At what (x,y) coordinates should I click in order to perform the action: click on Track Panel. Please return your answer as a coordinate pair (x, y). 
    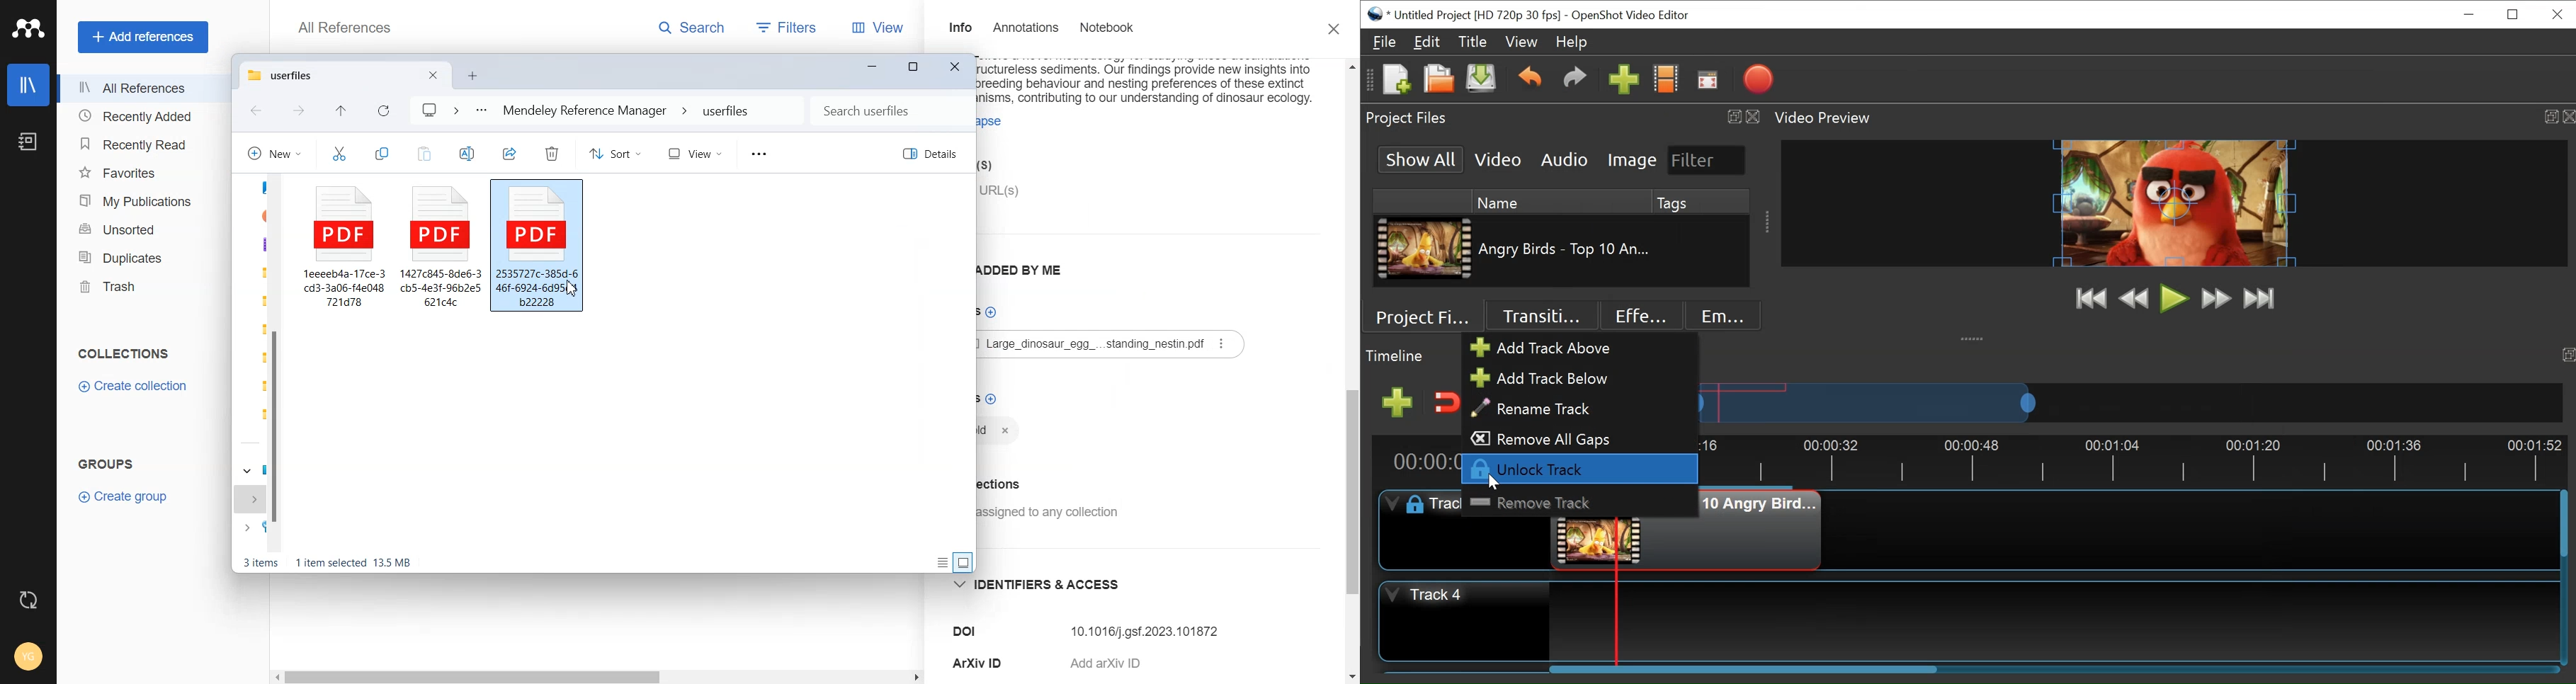
    Looking at the image, I should click on (2045, 623).